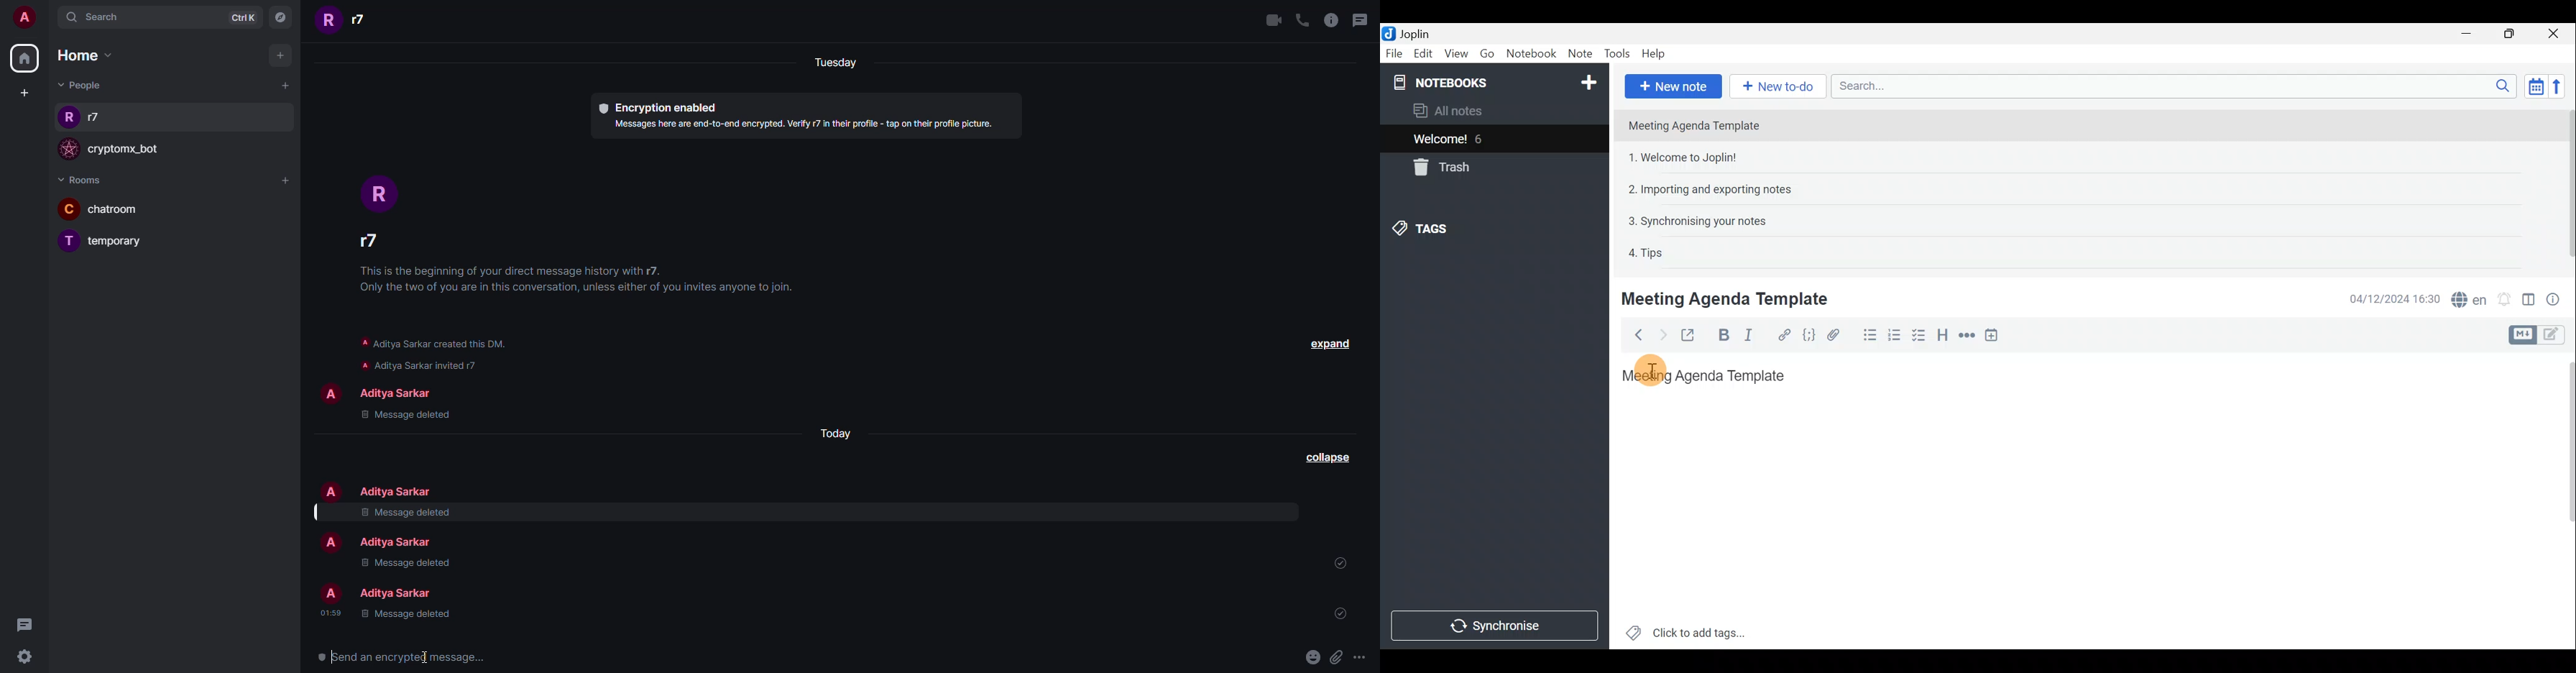  I want to click on info, so click(584, 281).